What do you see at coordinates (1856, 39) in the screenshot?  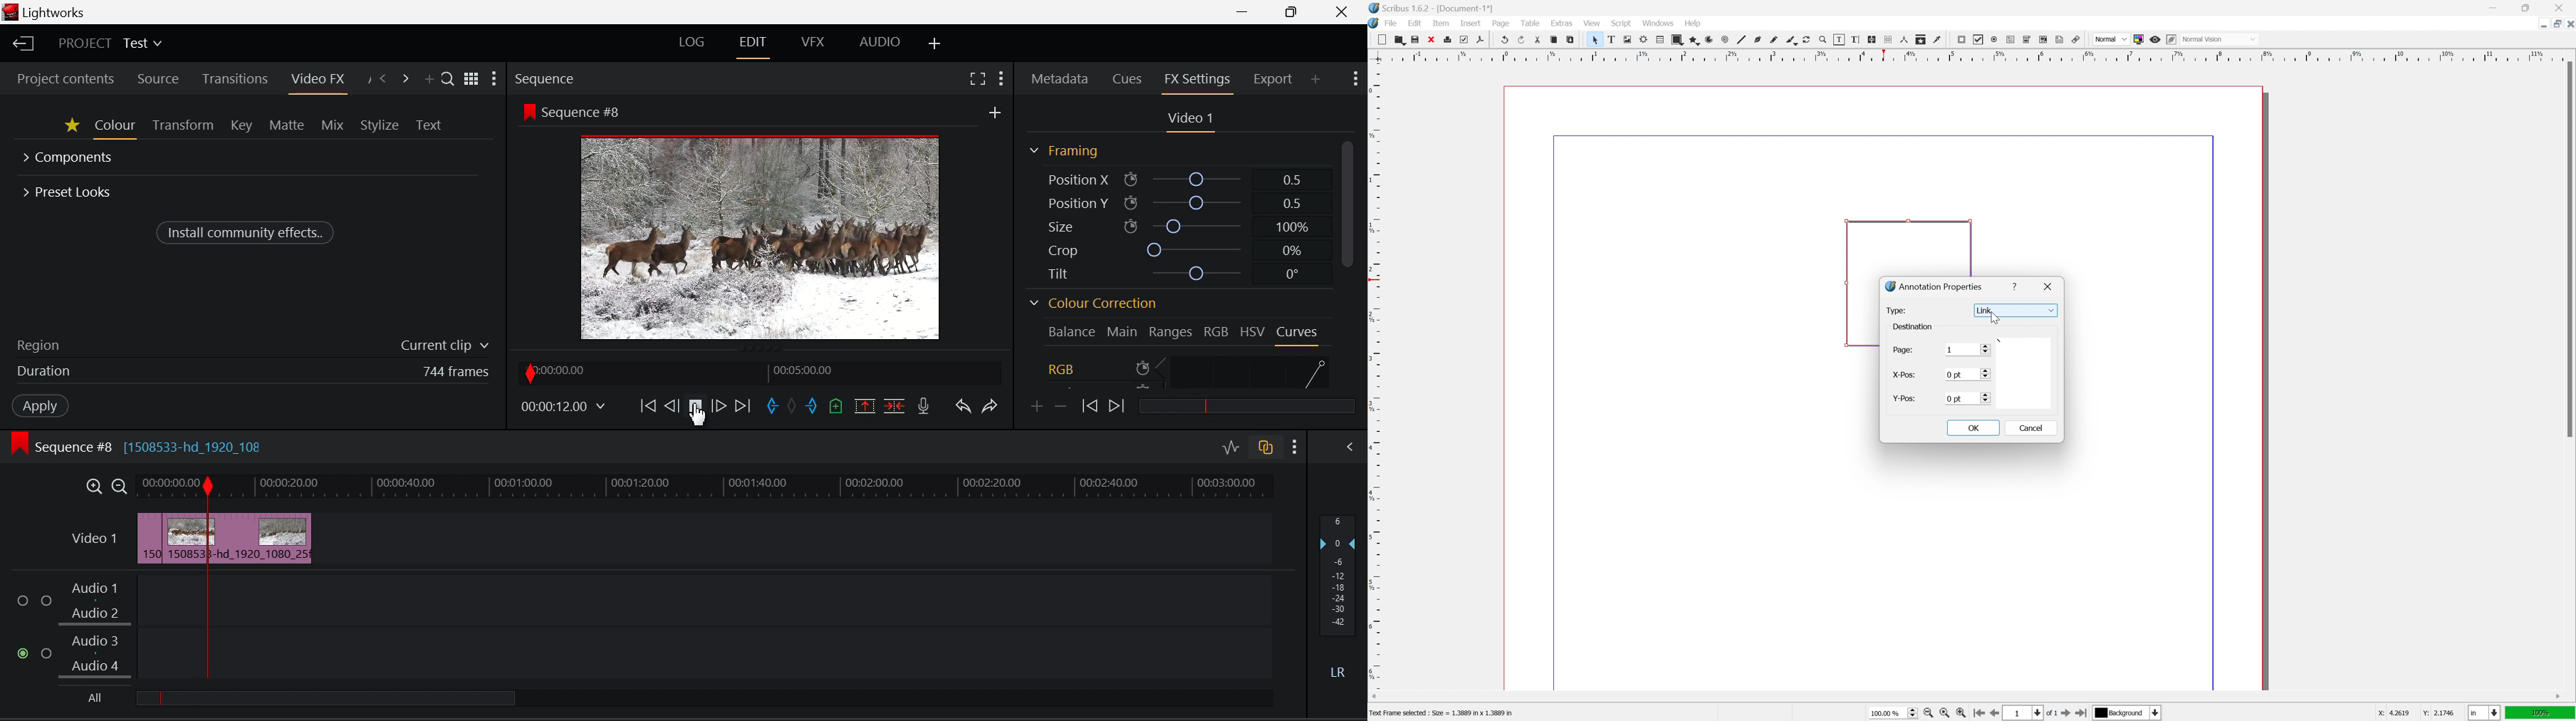 I see `edit text with story editor` at bounding box center [1856, 39].